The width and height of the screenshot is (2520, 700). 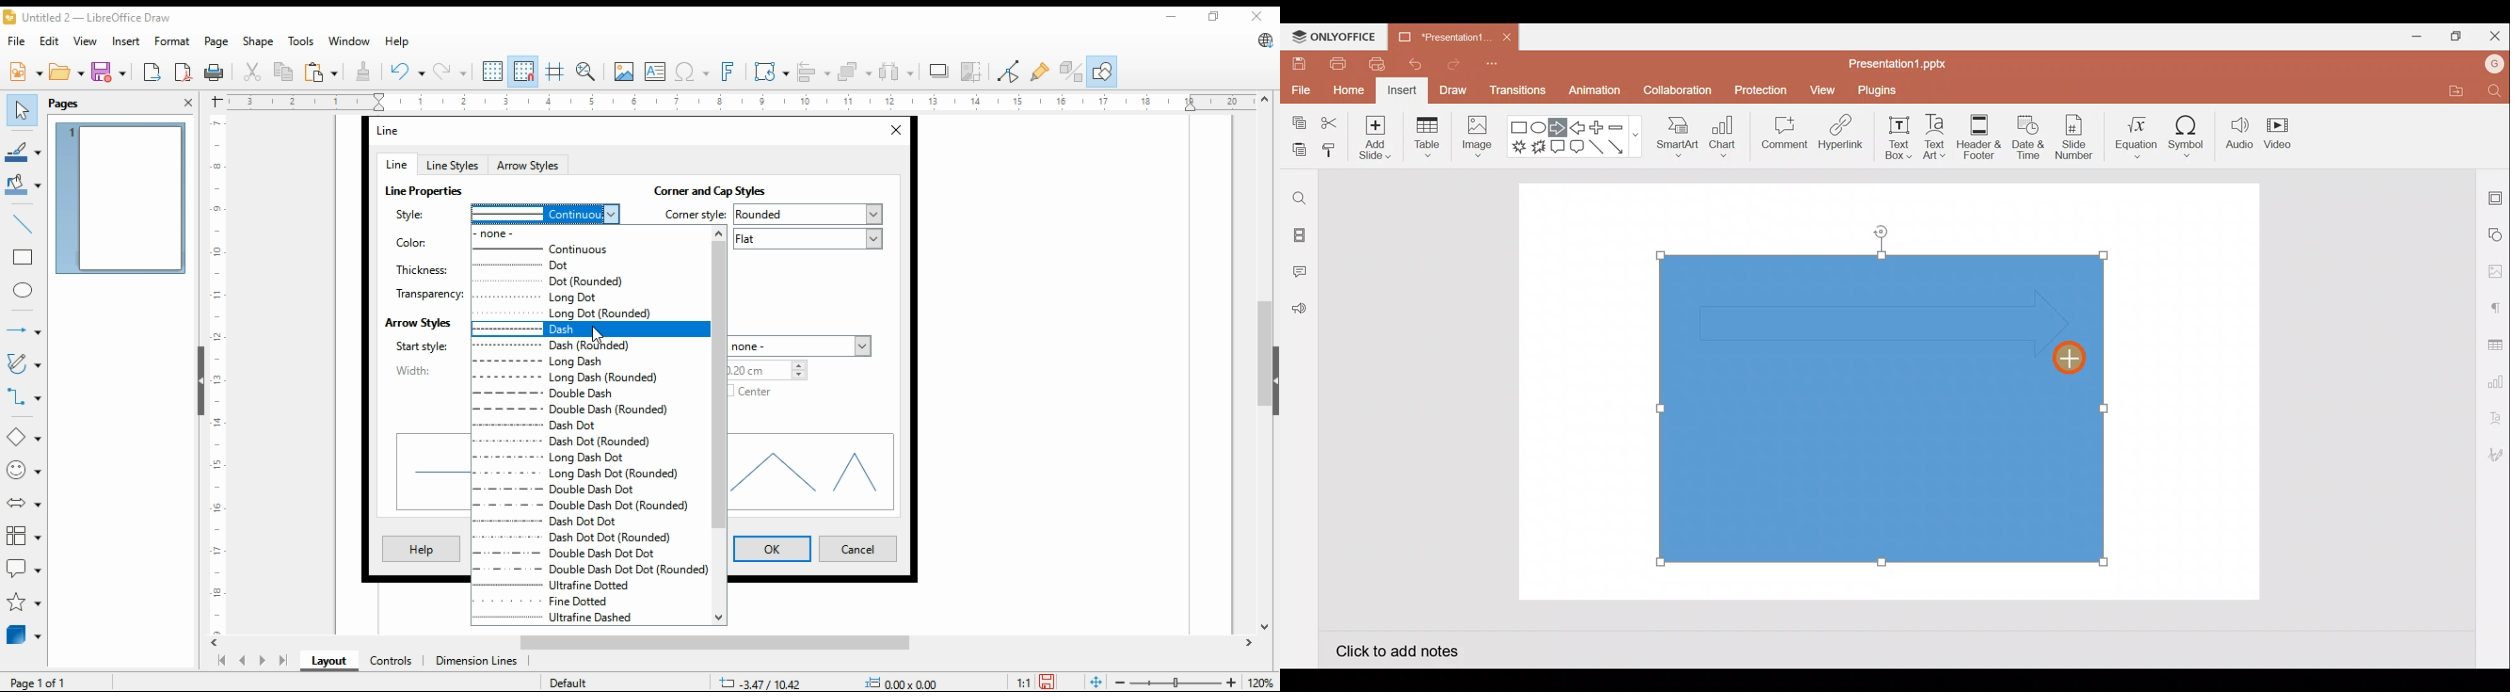 What do you see at coordinates (1429, 138) in the screenshot?
I see `Table` at bounding box center [1429, 138].